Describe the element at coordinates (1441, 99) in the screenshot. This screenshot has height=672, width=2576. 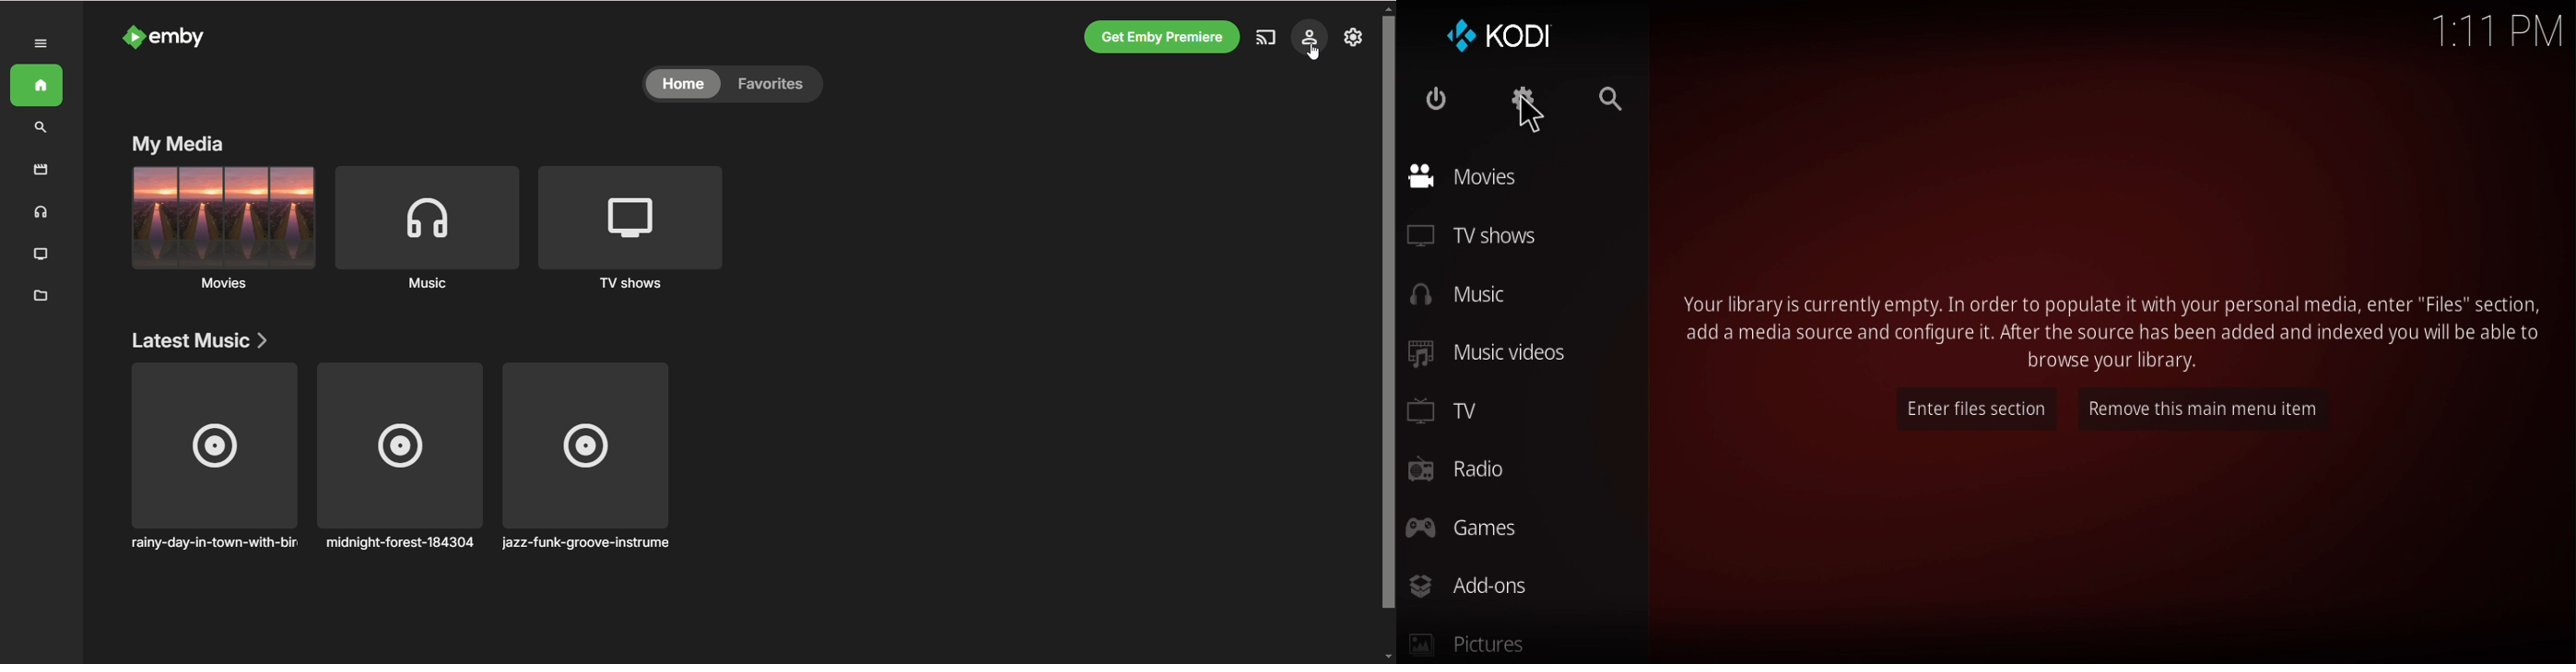
I see `power button` at that location.